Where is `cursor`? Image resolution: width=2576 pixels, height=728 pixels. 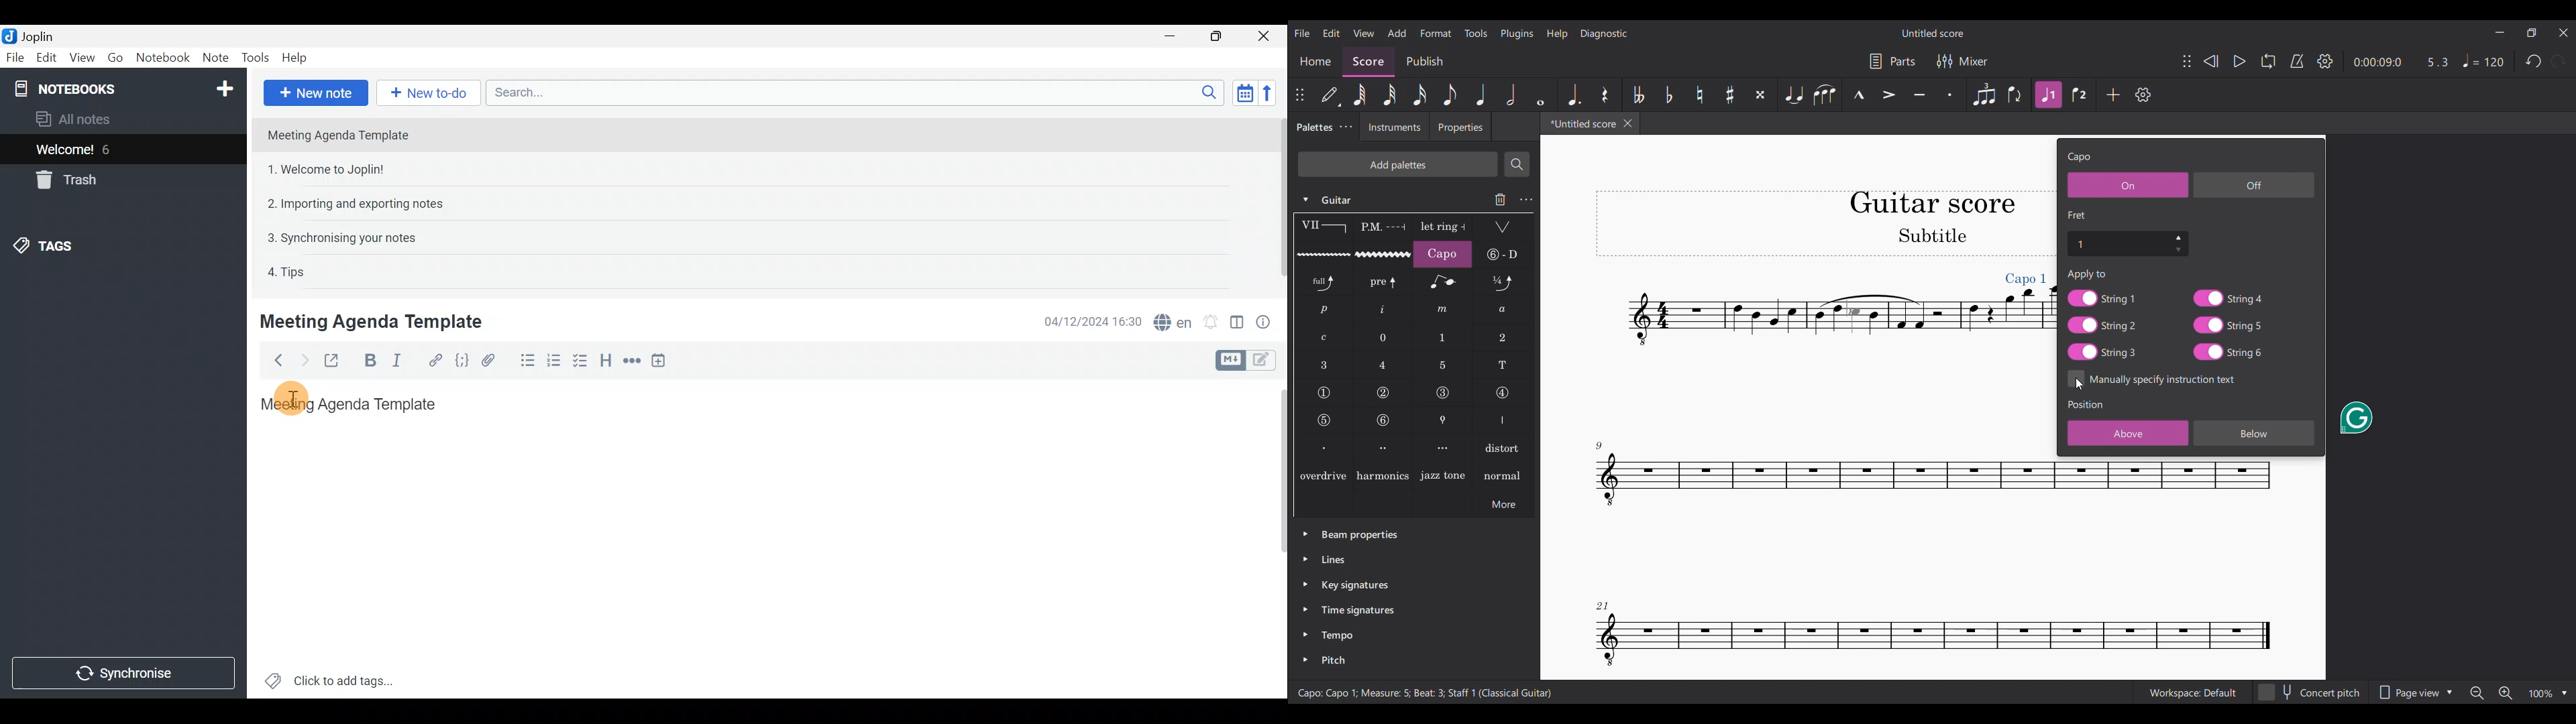 cursor is located at coordinates (292, 402).